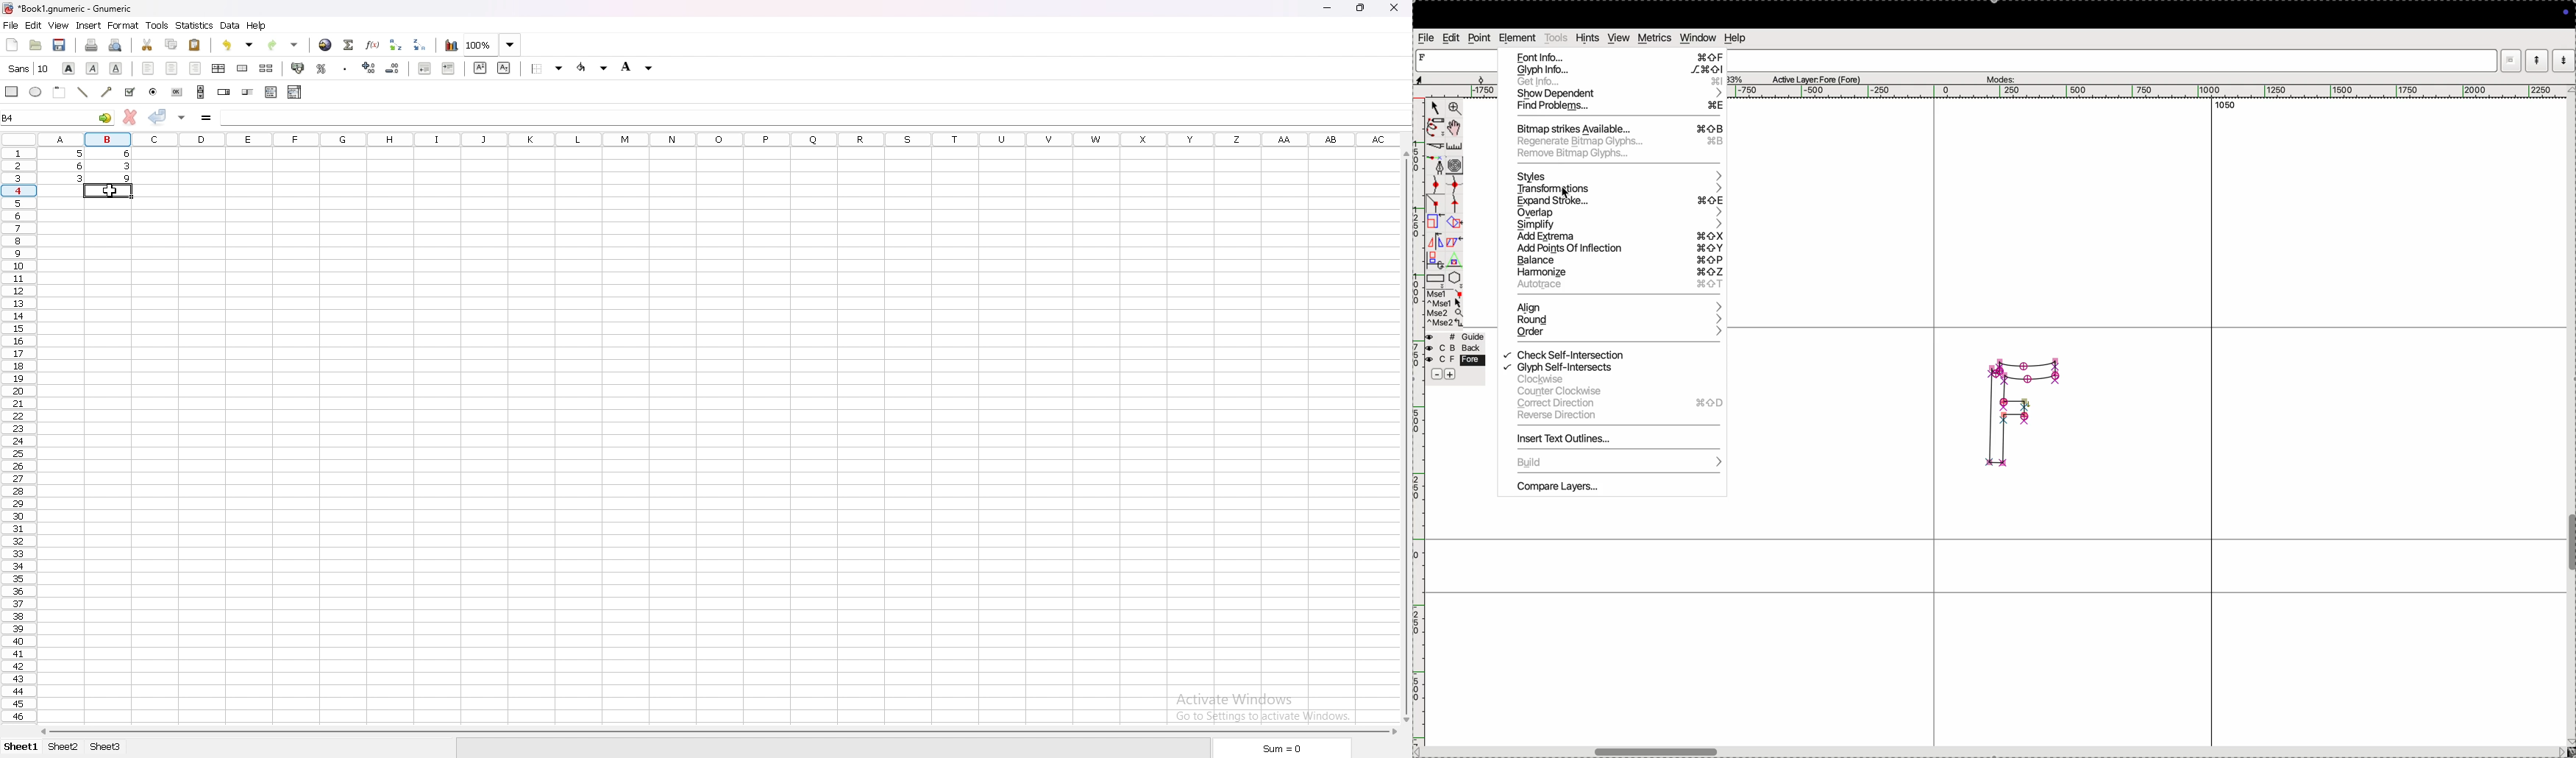  What do you see at coordinates (1437, 185) in the screenshot?
I see `point curve` at bounding box center [1437, 185].